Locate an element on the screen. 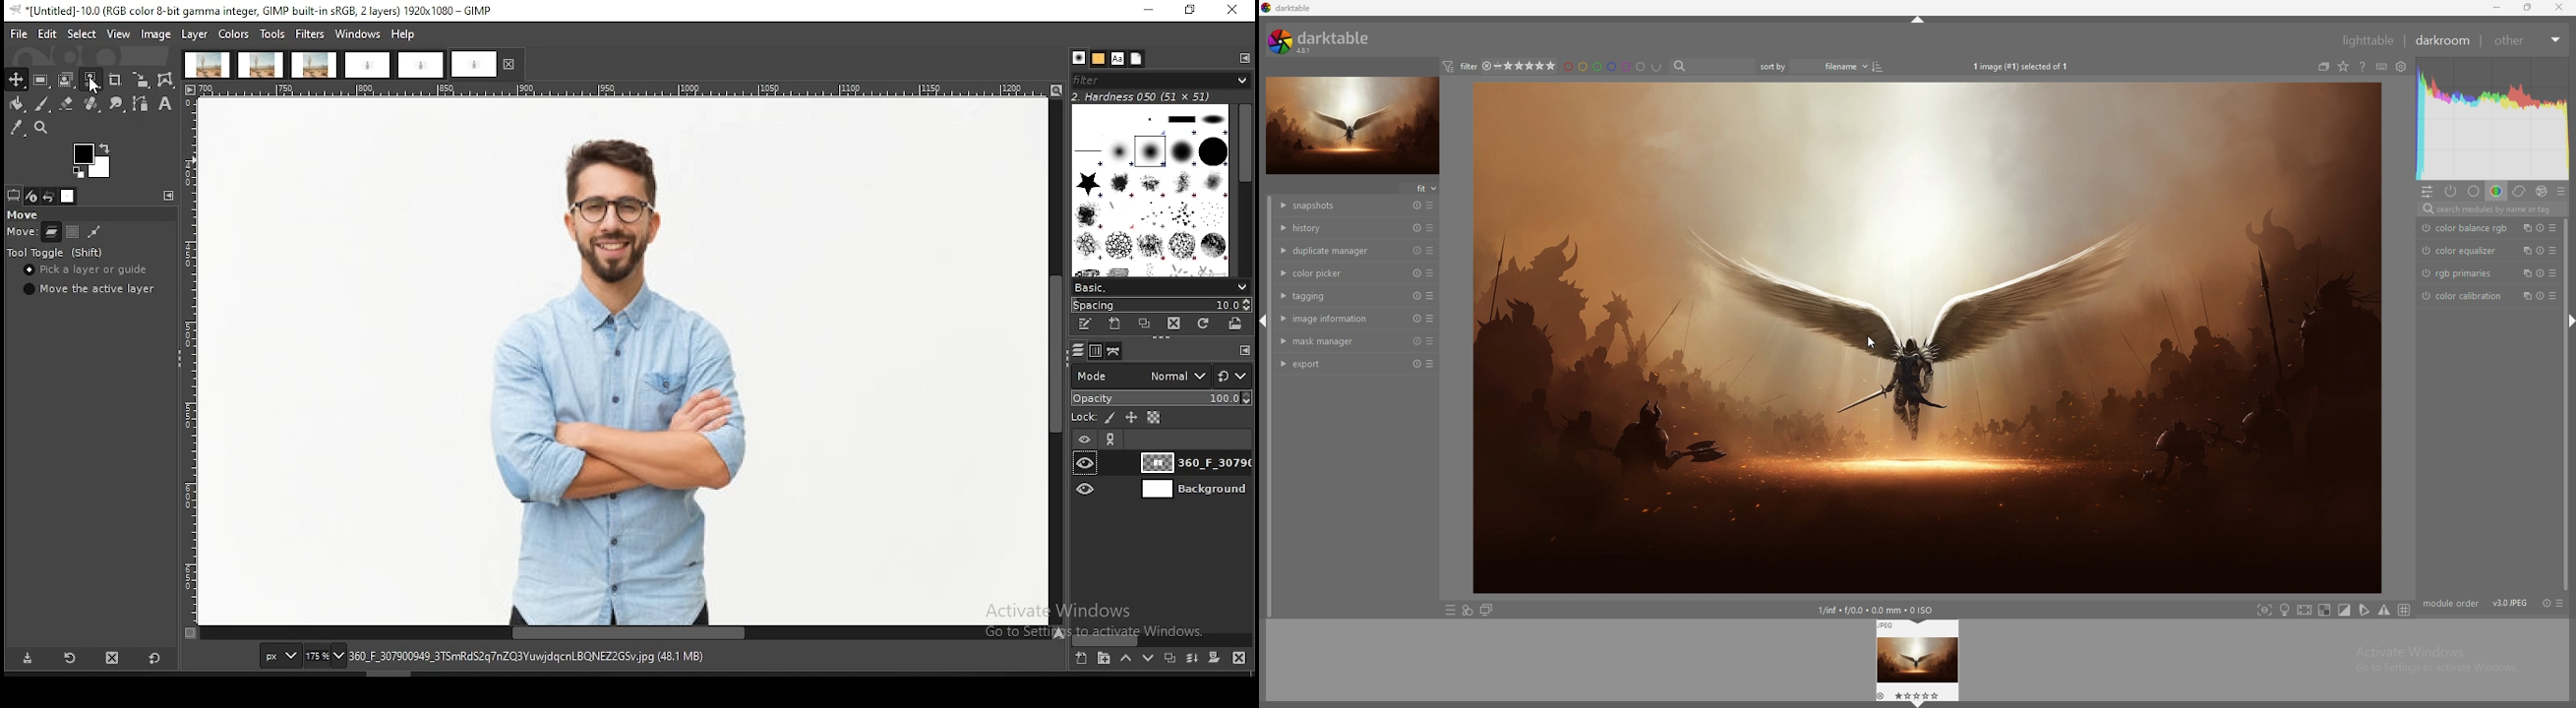 Image resolution: width=2576 pixels, height=728 pixels. toggle clipping indication is located at coordinates (2345, 610).